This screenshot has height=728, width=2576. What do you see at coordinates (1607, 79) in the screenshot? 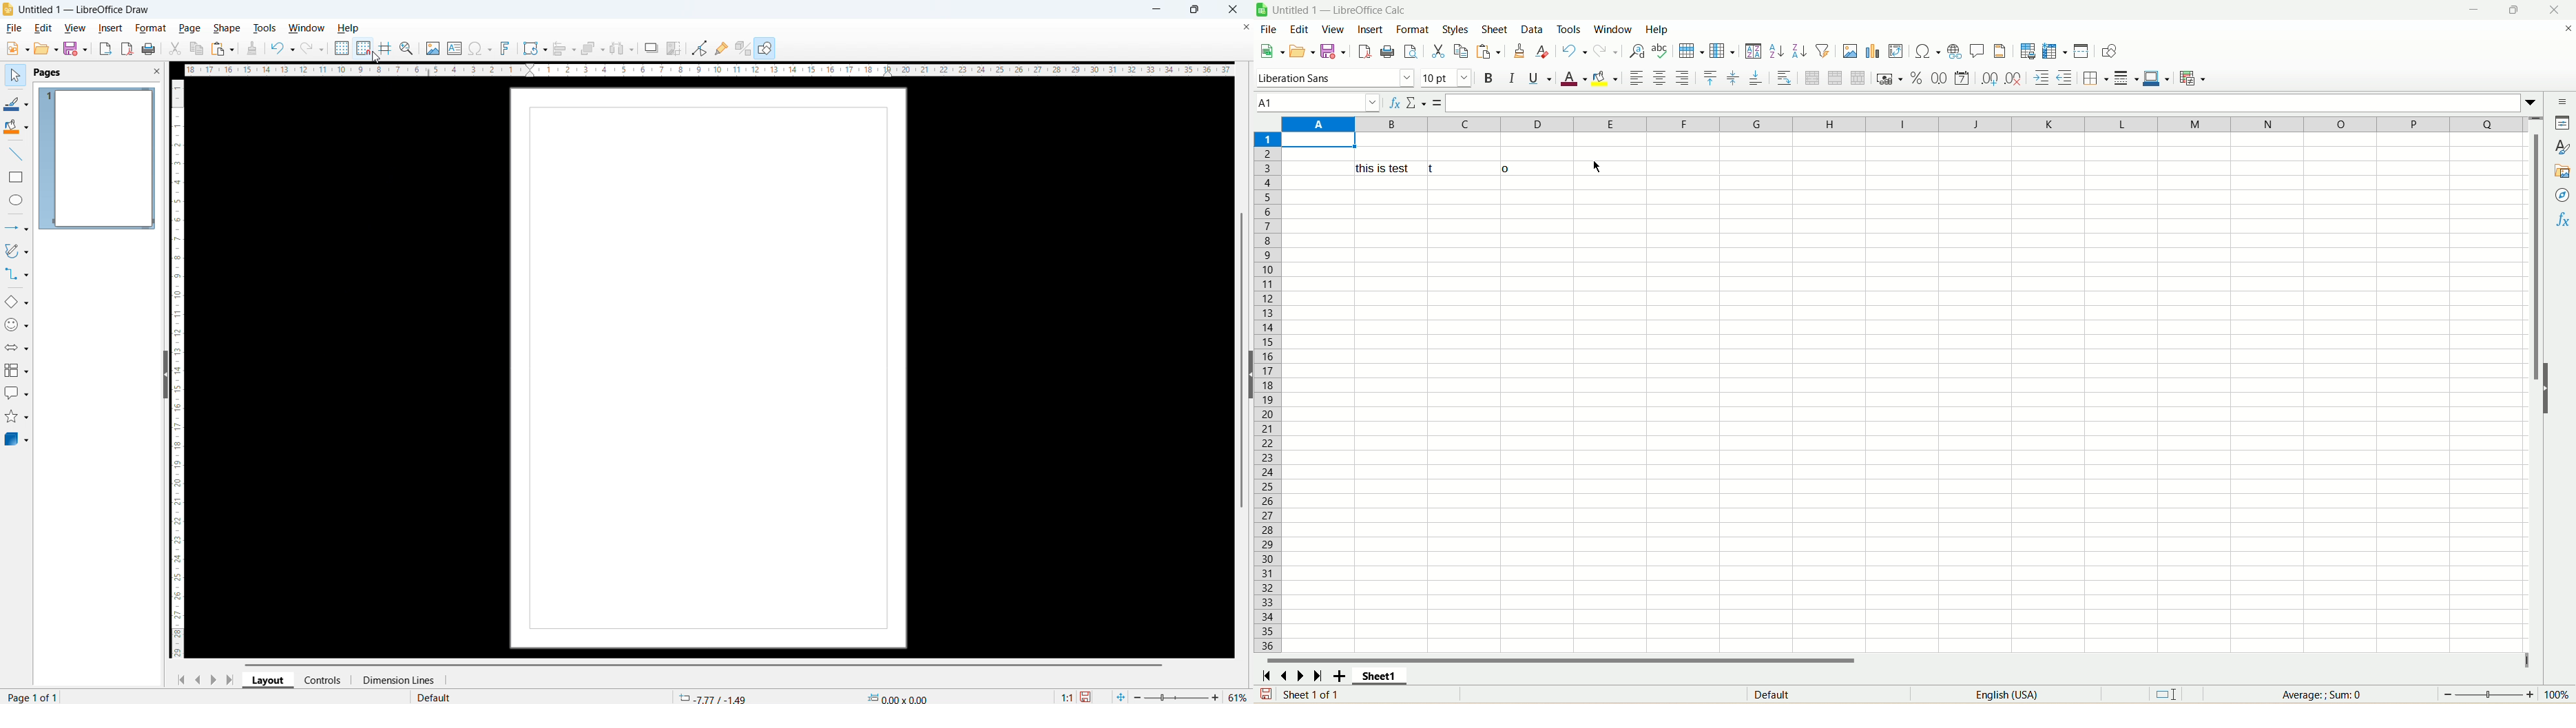
I see `background color` at bounding box center [1607, 79].